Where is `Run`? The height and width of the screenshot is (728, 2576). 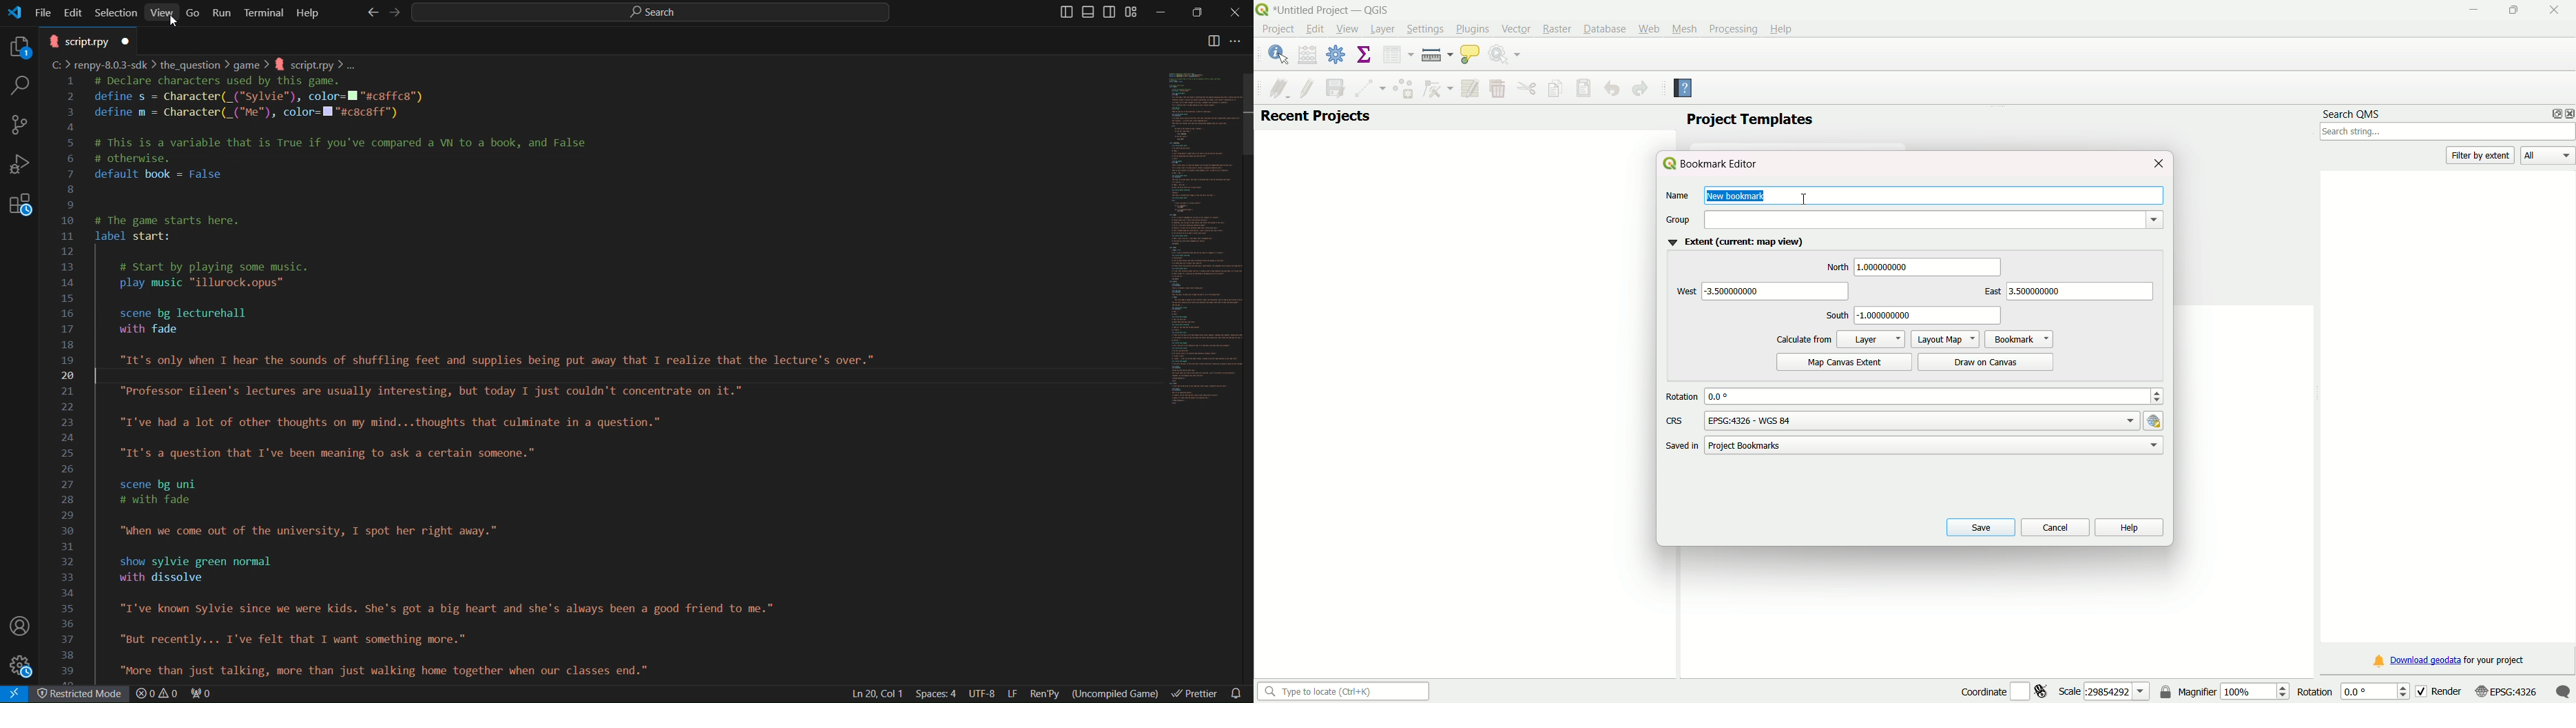
Run is located at coordinates (223, 12).